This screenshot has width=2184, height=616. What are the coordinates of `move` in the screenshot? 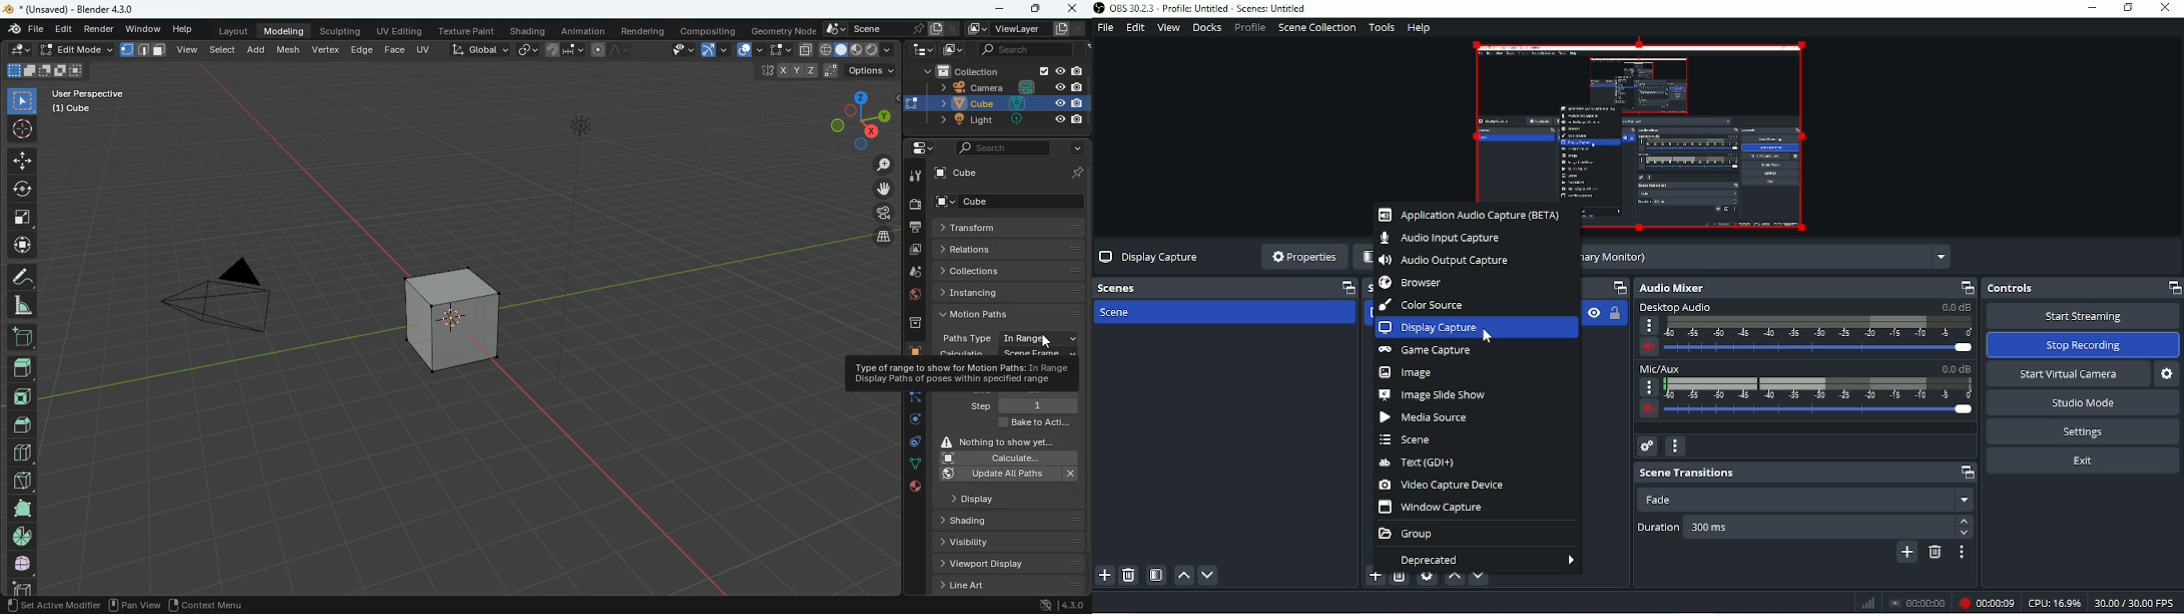 It's located at (20, 245).